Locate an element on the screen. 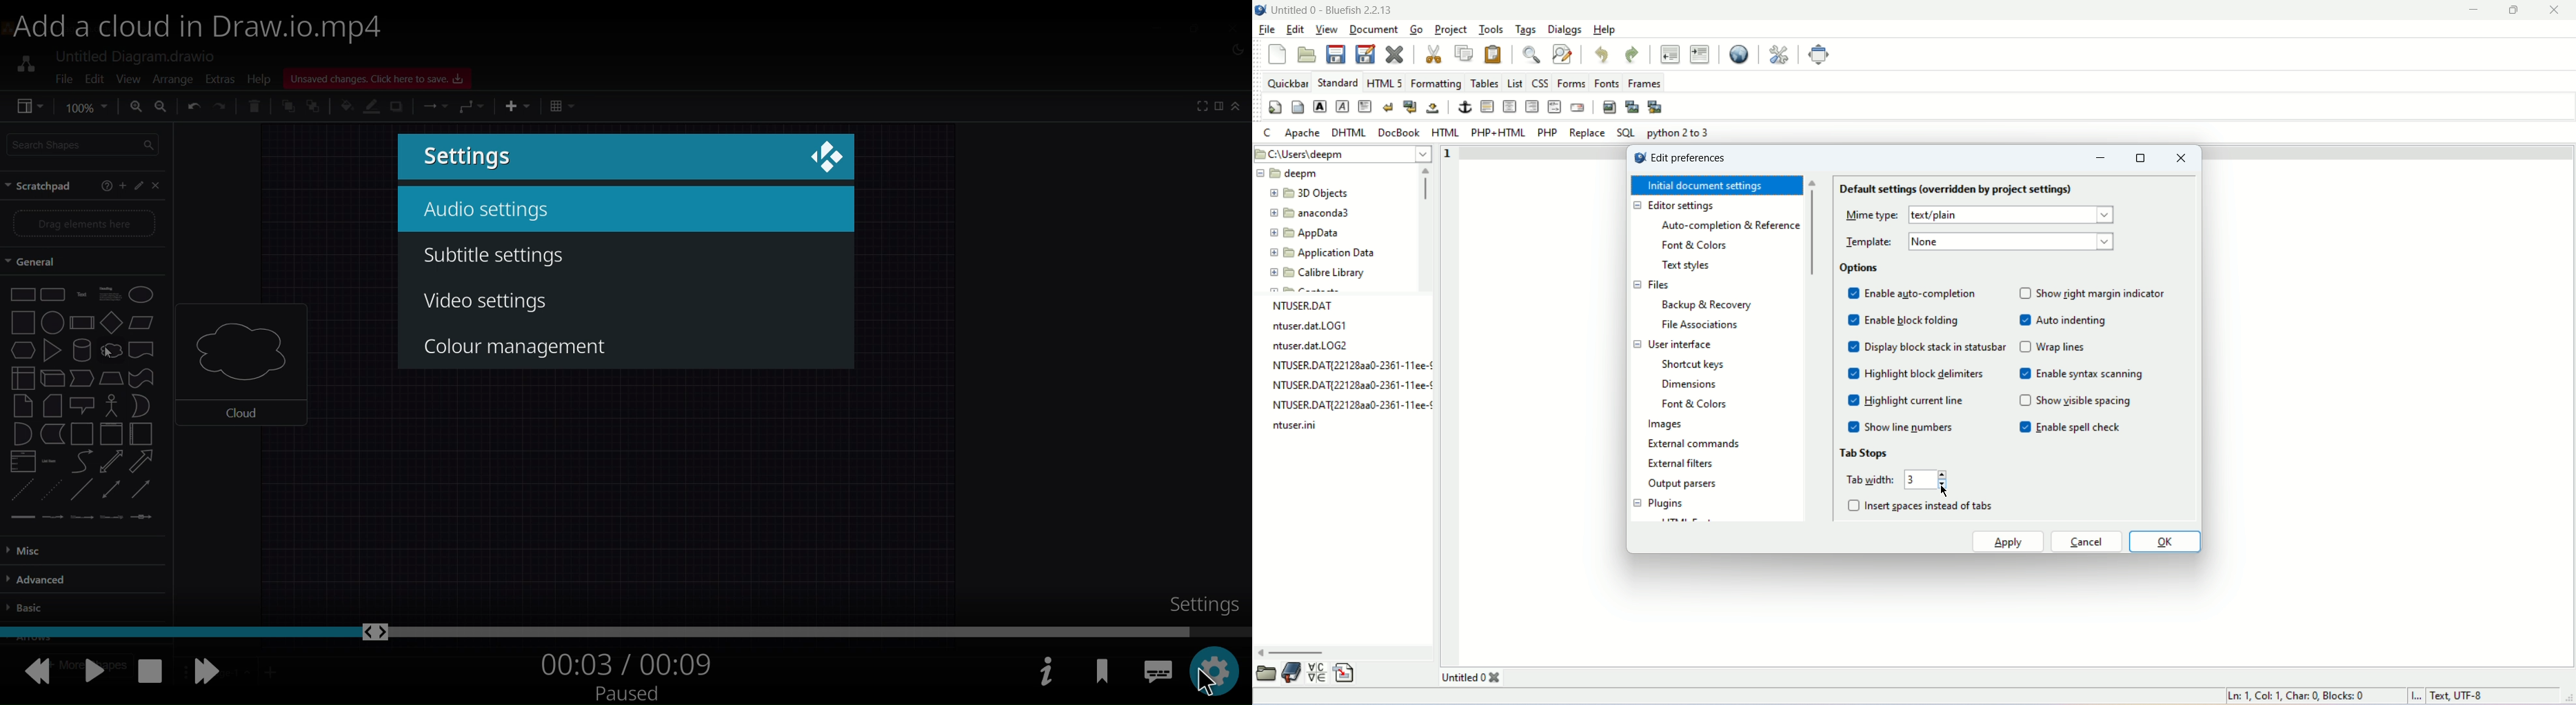 The width and height of the screenshot is (2576, 728). break and clear is located at coordinates (1410, 107).